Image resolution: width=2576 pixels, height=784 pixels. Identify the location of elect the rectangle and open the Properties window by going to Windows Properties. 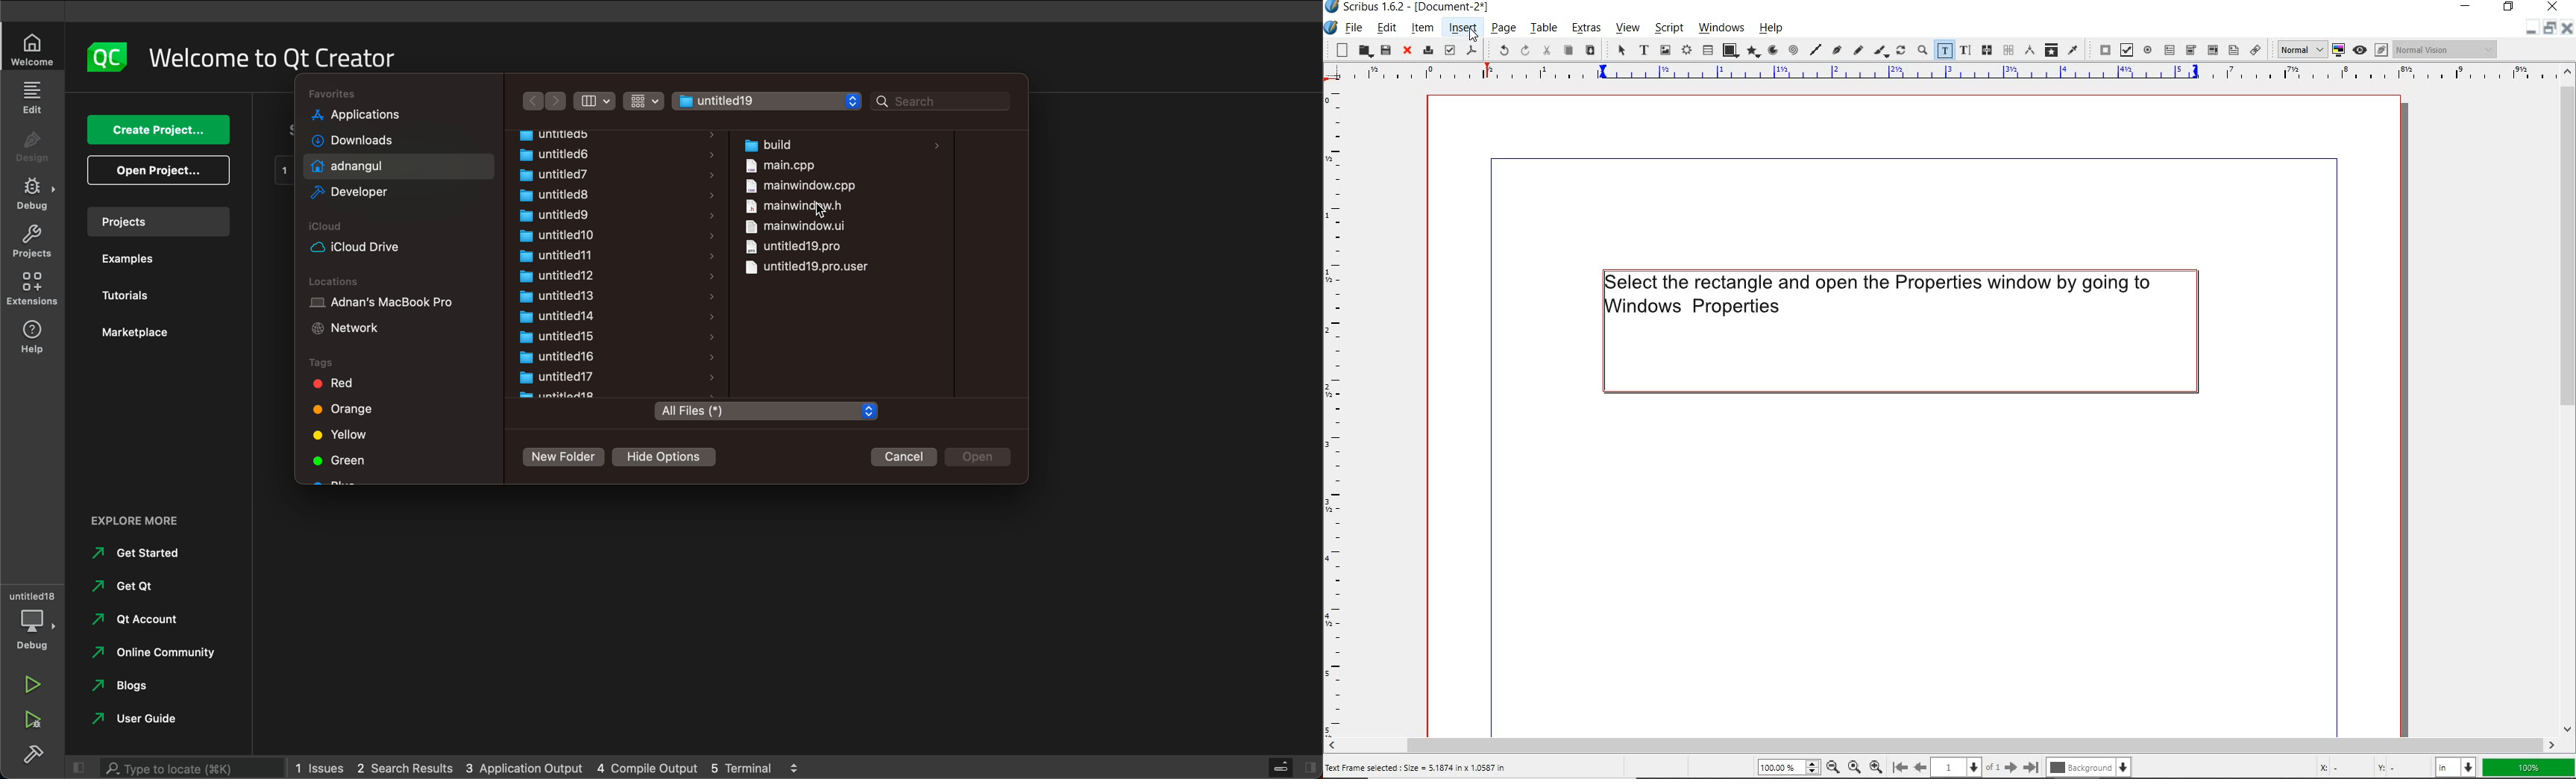
(1897, 332).